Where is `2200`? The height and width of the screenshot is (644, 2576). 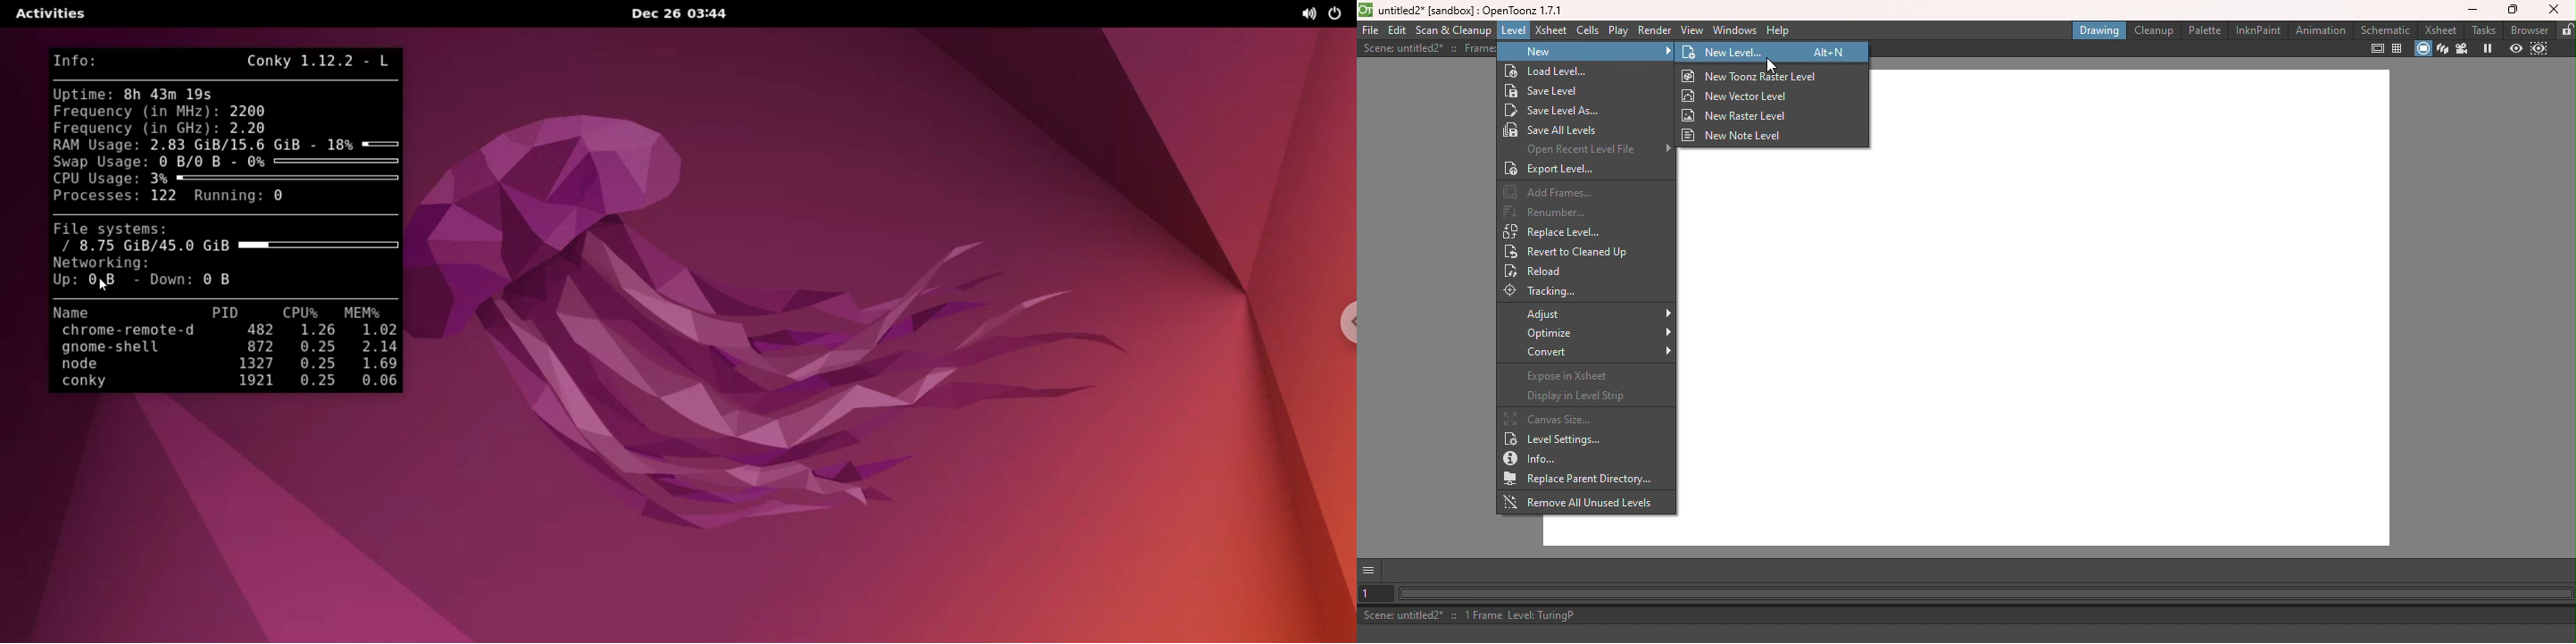 2200 is located at coordinates (247, 112).